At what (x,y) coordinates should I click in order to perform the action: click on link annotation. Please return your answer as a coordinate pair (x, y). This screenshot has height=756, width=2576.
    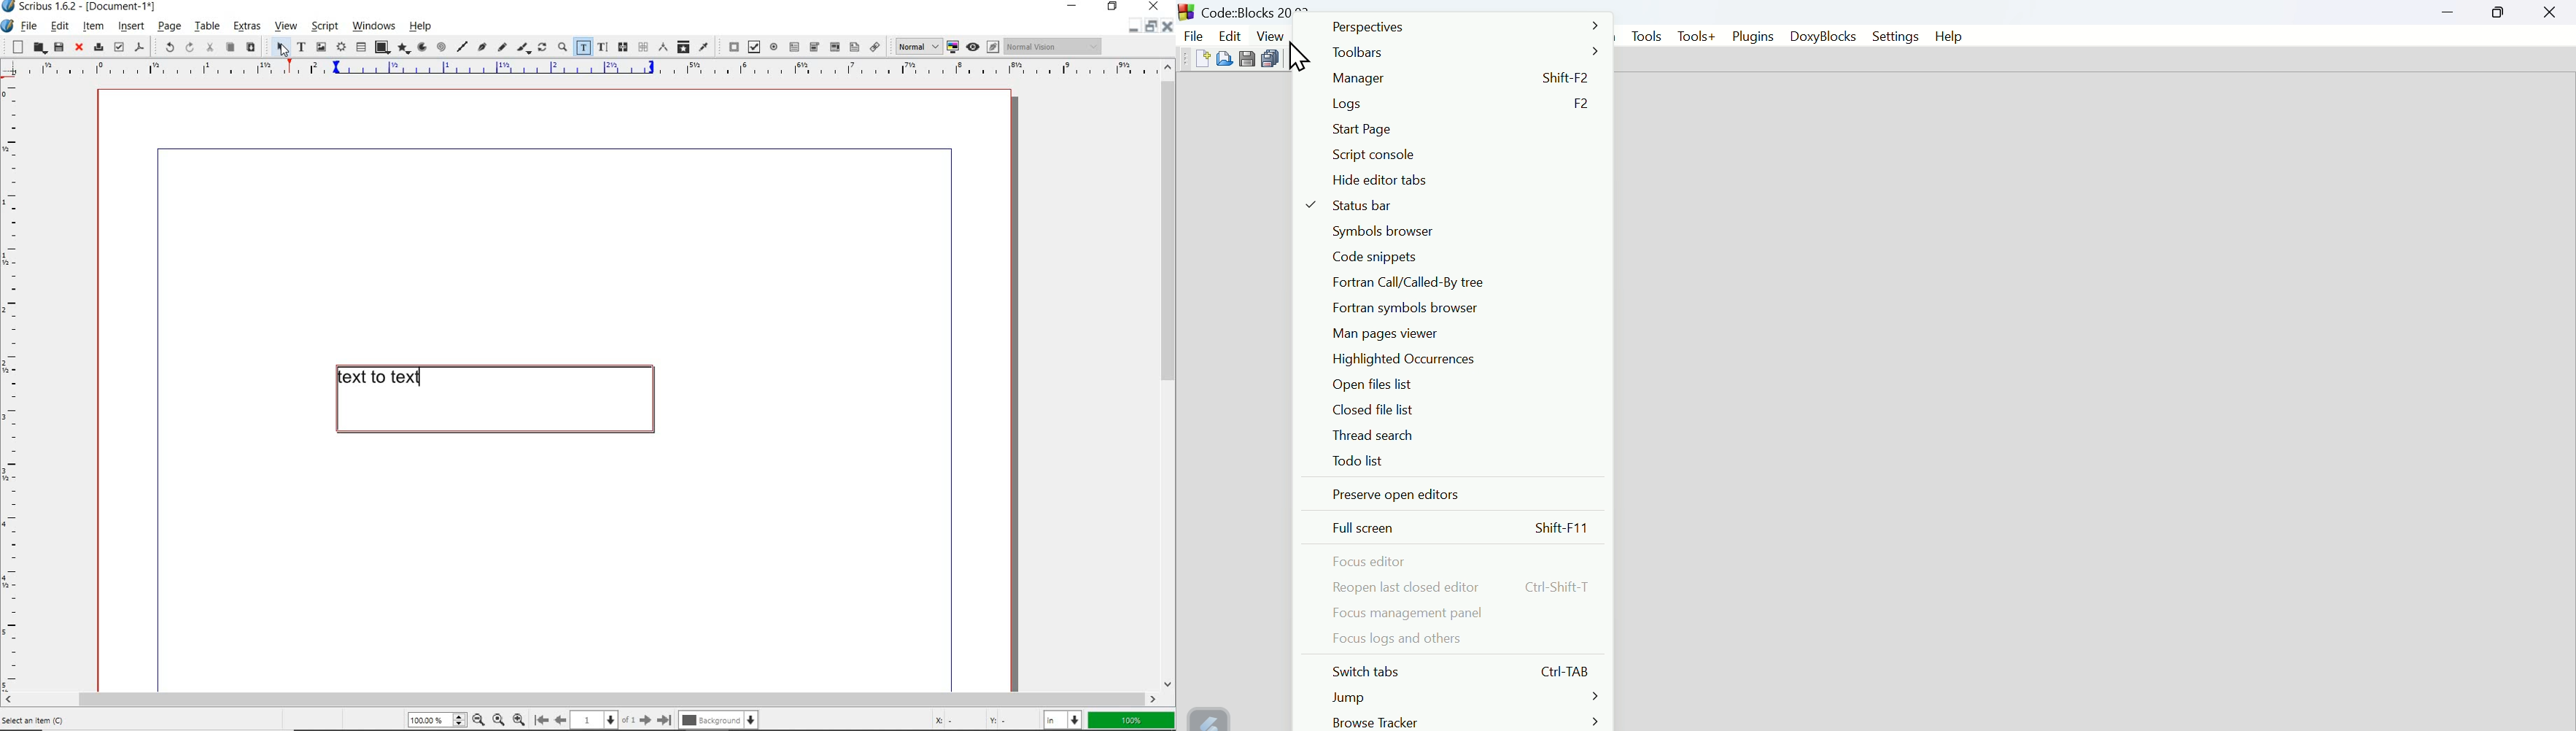
    Looking at the image, I should click on (876, 46).